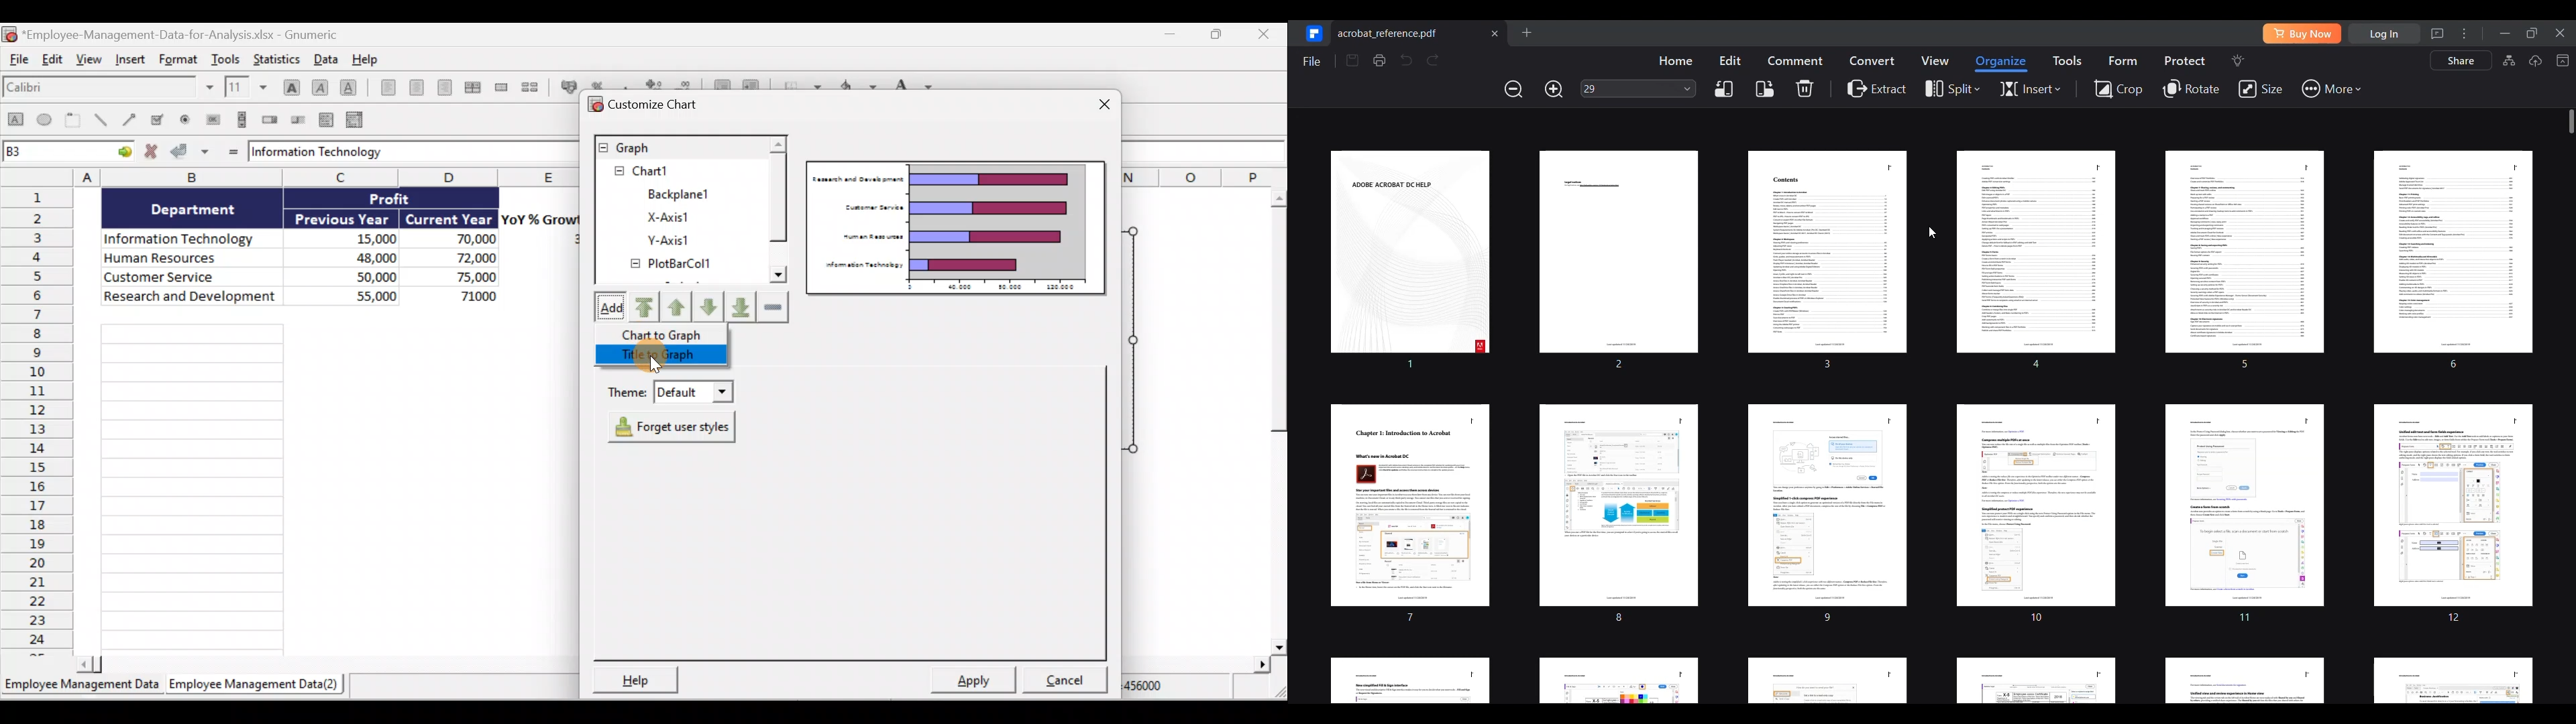 This screenshot has height=728, width=2576. What do you see at coordinates (172, 33) in the screenshot?
I see `Document name` at bounding box center [172, 33].